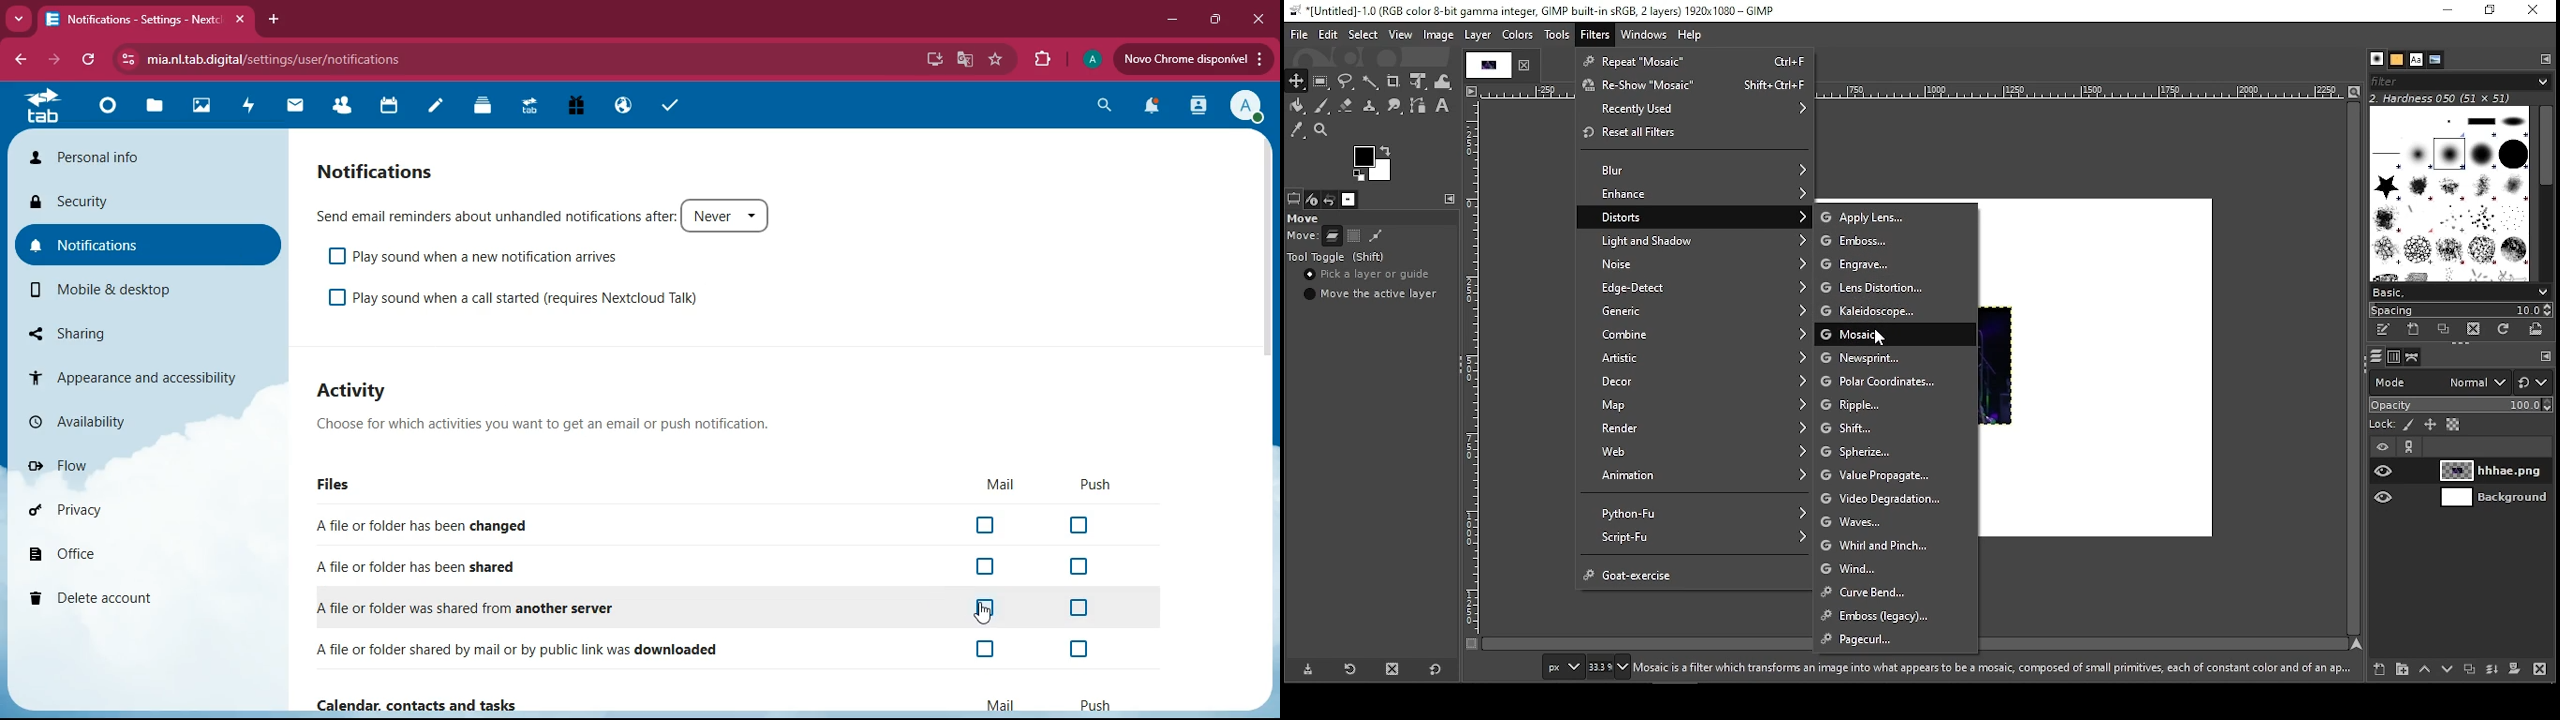 This screenshot has height=728, width=2576. I want to click on project tab, so click(1500, 65).